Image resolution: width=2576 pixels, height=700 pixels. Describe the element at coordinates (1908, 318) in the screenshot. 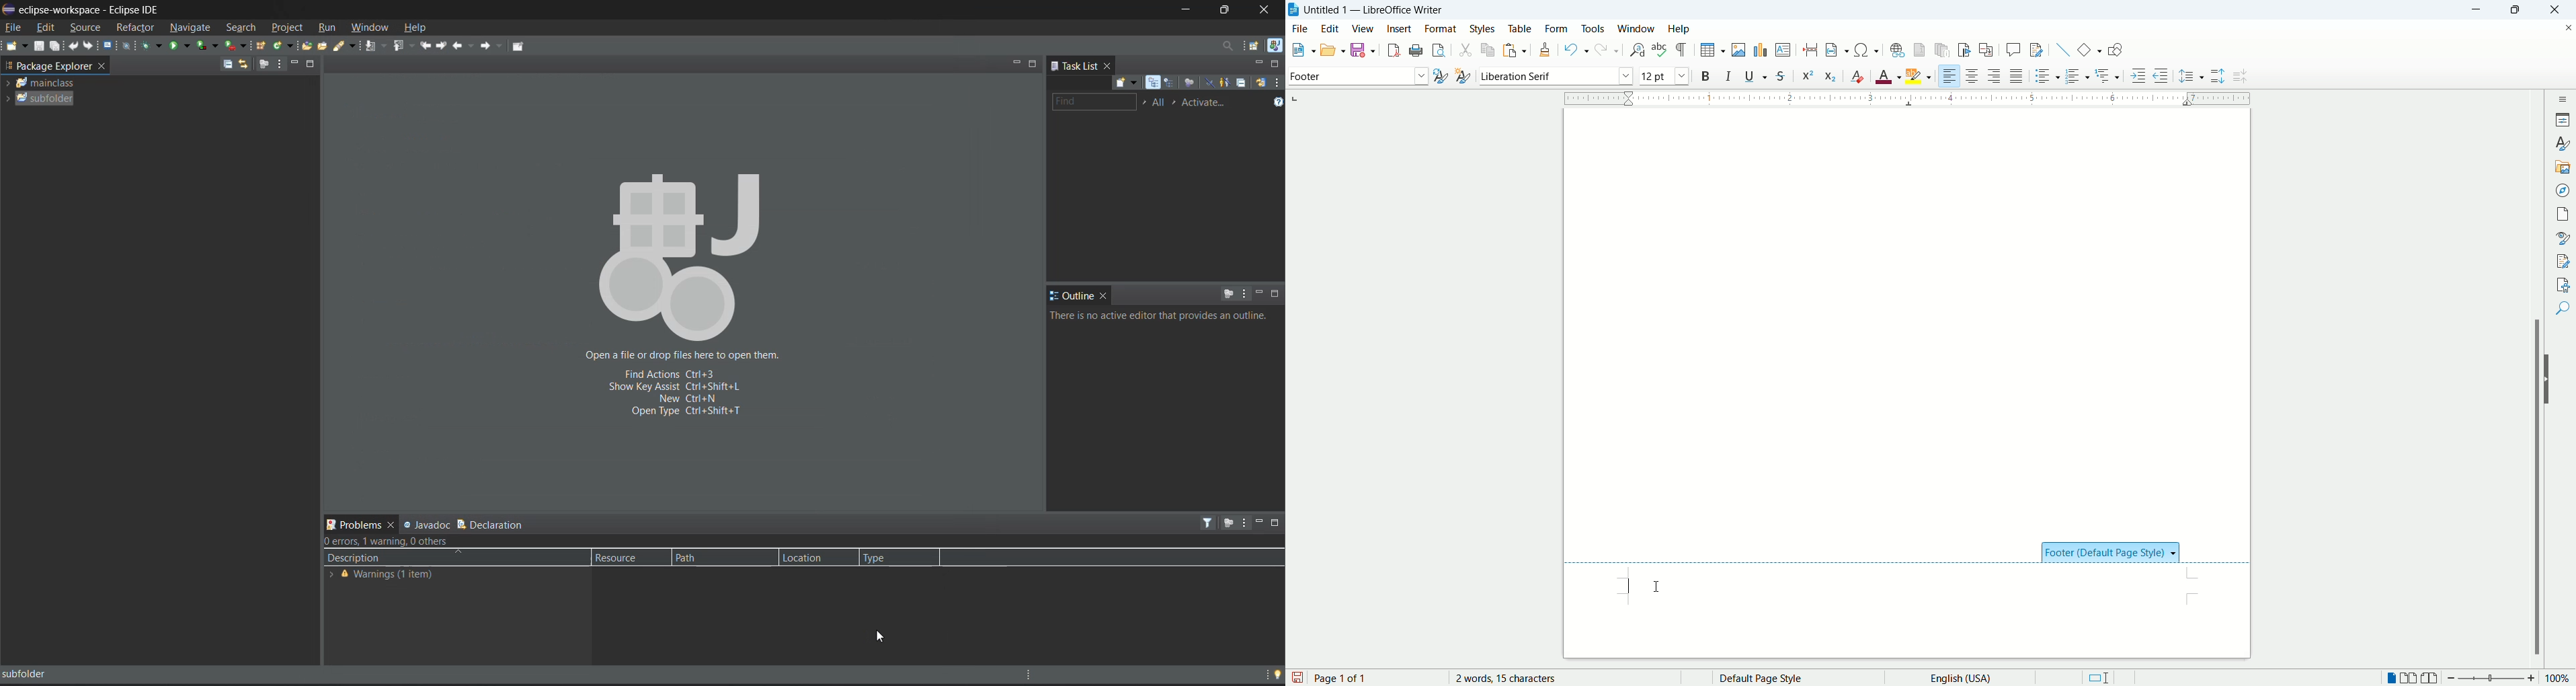

I see `main page` at that location.